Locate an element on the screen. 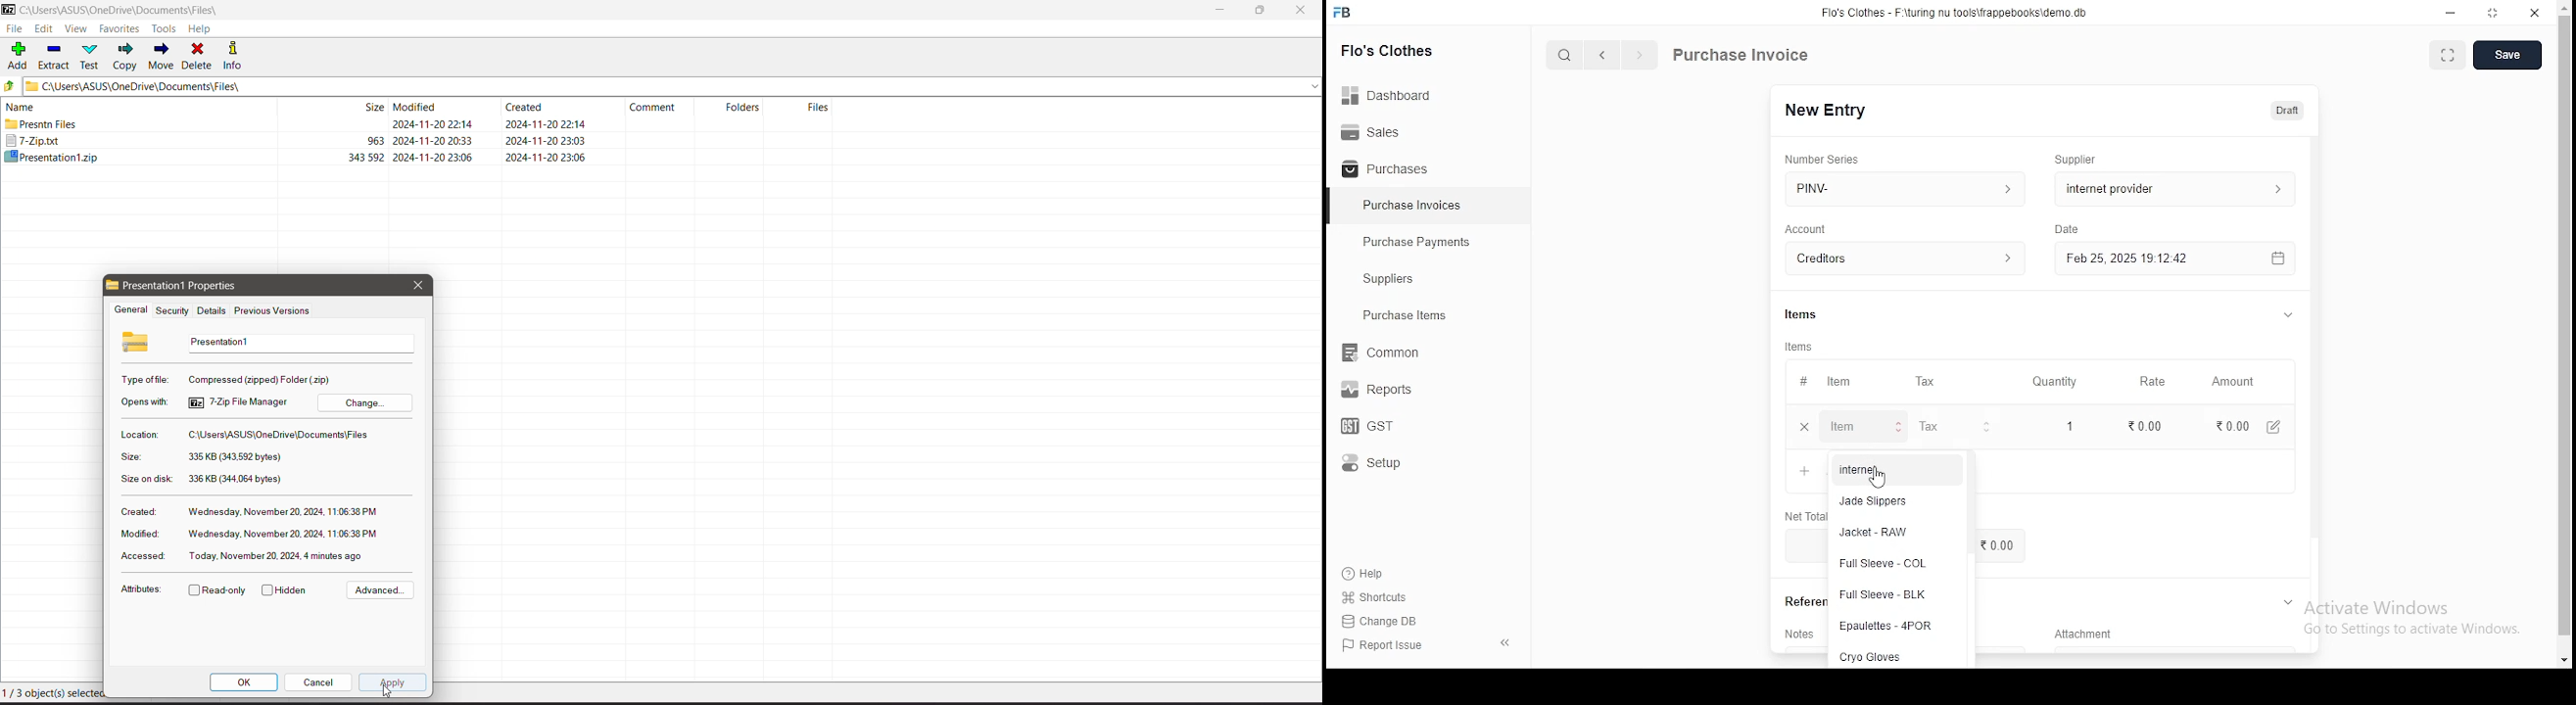  notes is located at coordinates (1798, 634).